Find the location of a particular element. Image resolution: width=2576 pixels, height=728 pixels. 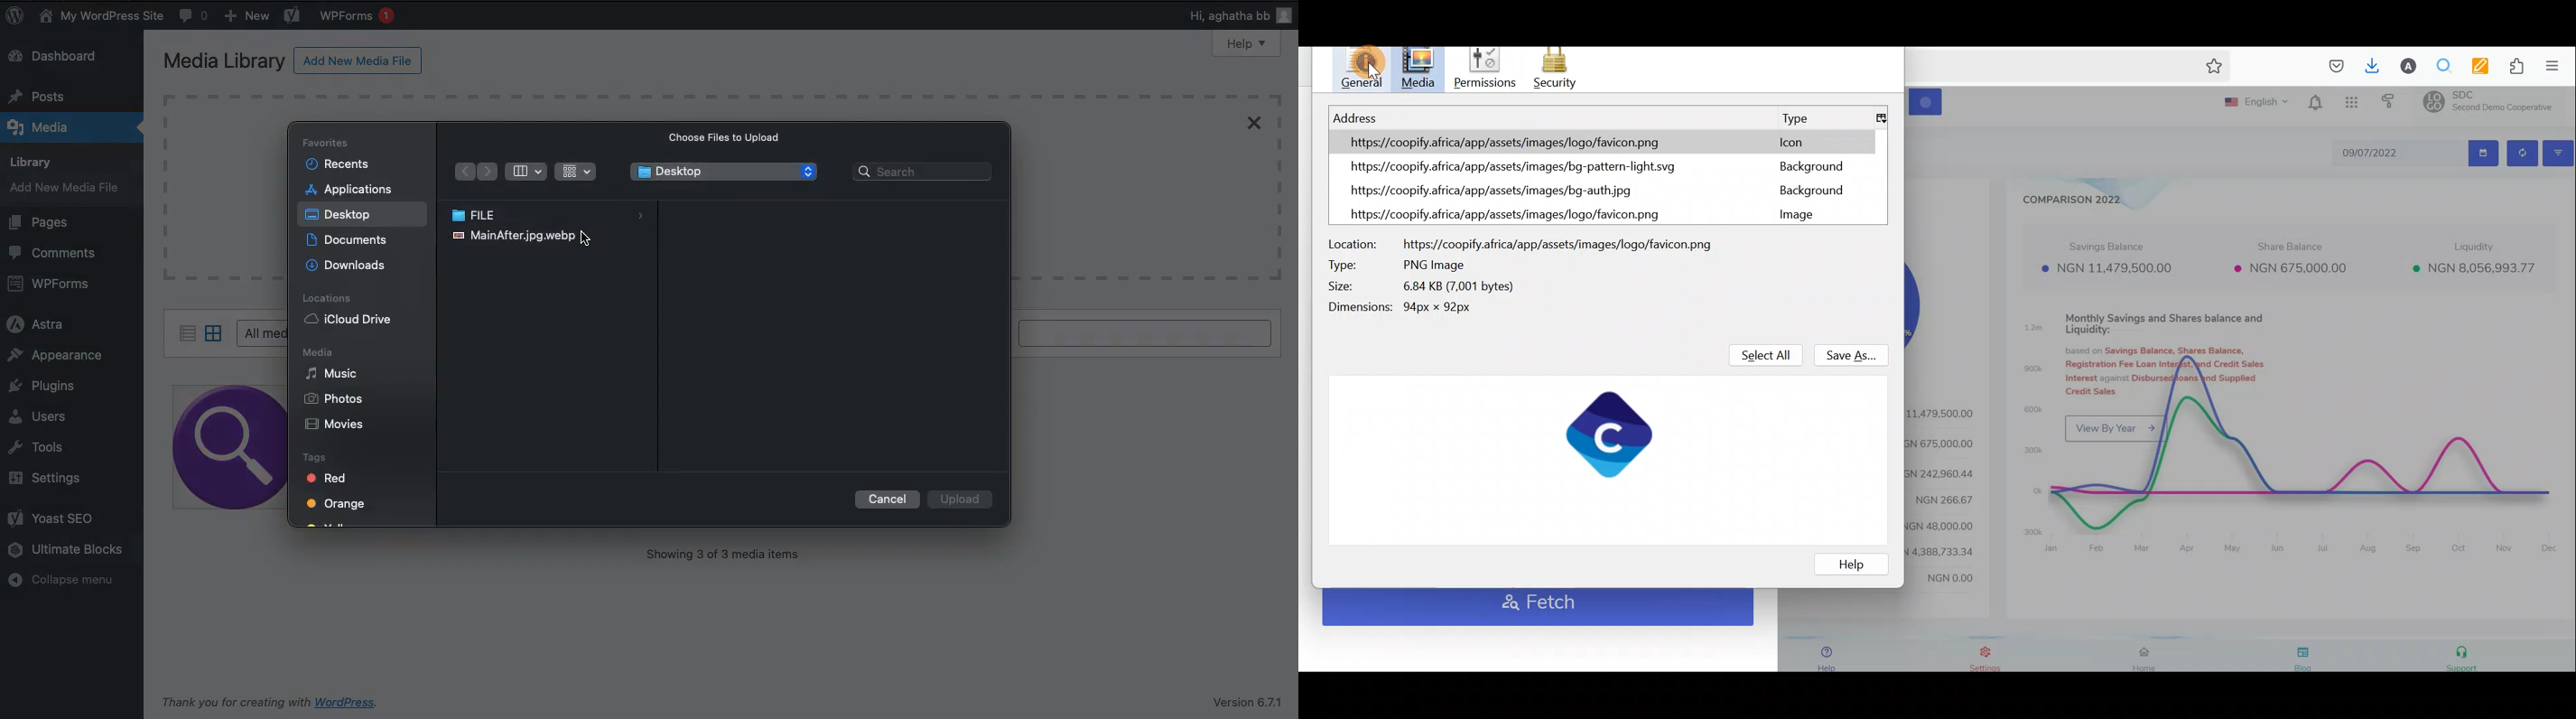

WPForms is located at coordinates (50, 285).